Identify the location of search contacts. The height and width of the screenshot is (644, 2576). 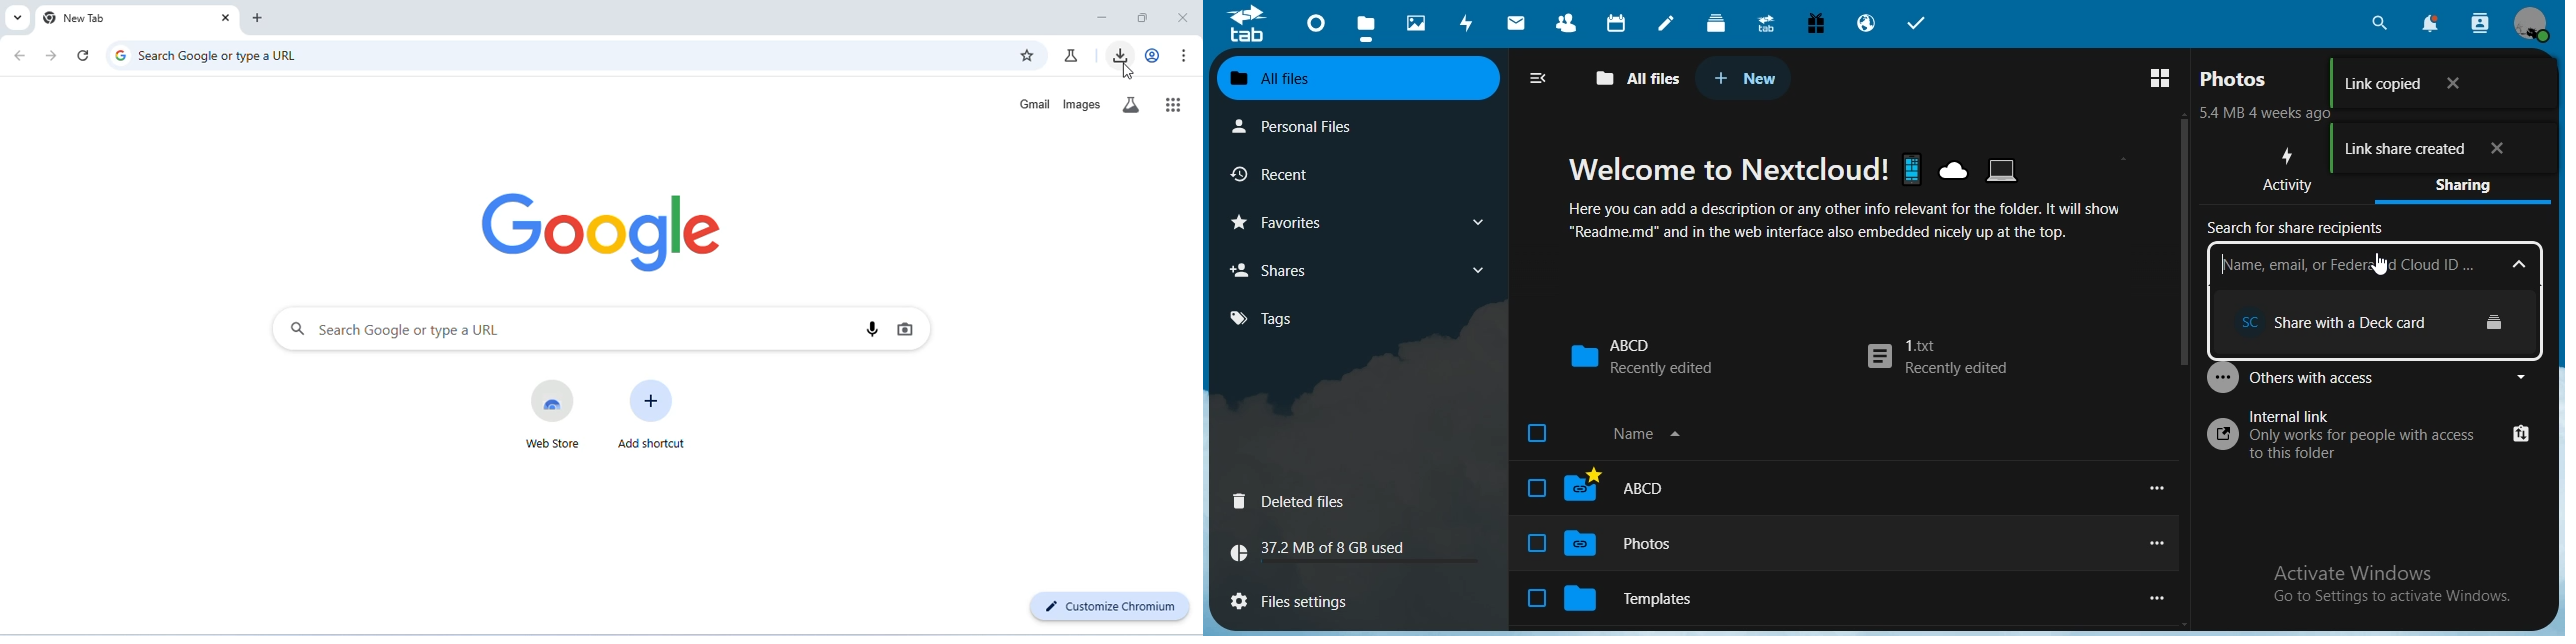
(2480, 23).